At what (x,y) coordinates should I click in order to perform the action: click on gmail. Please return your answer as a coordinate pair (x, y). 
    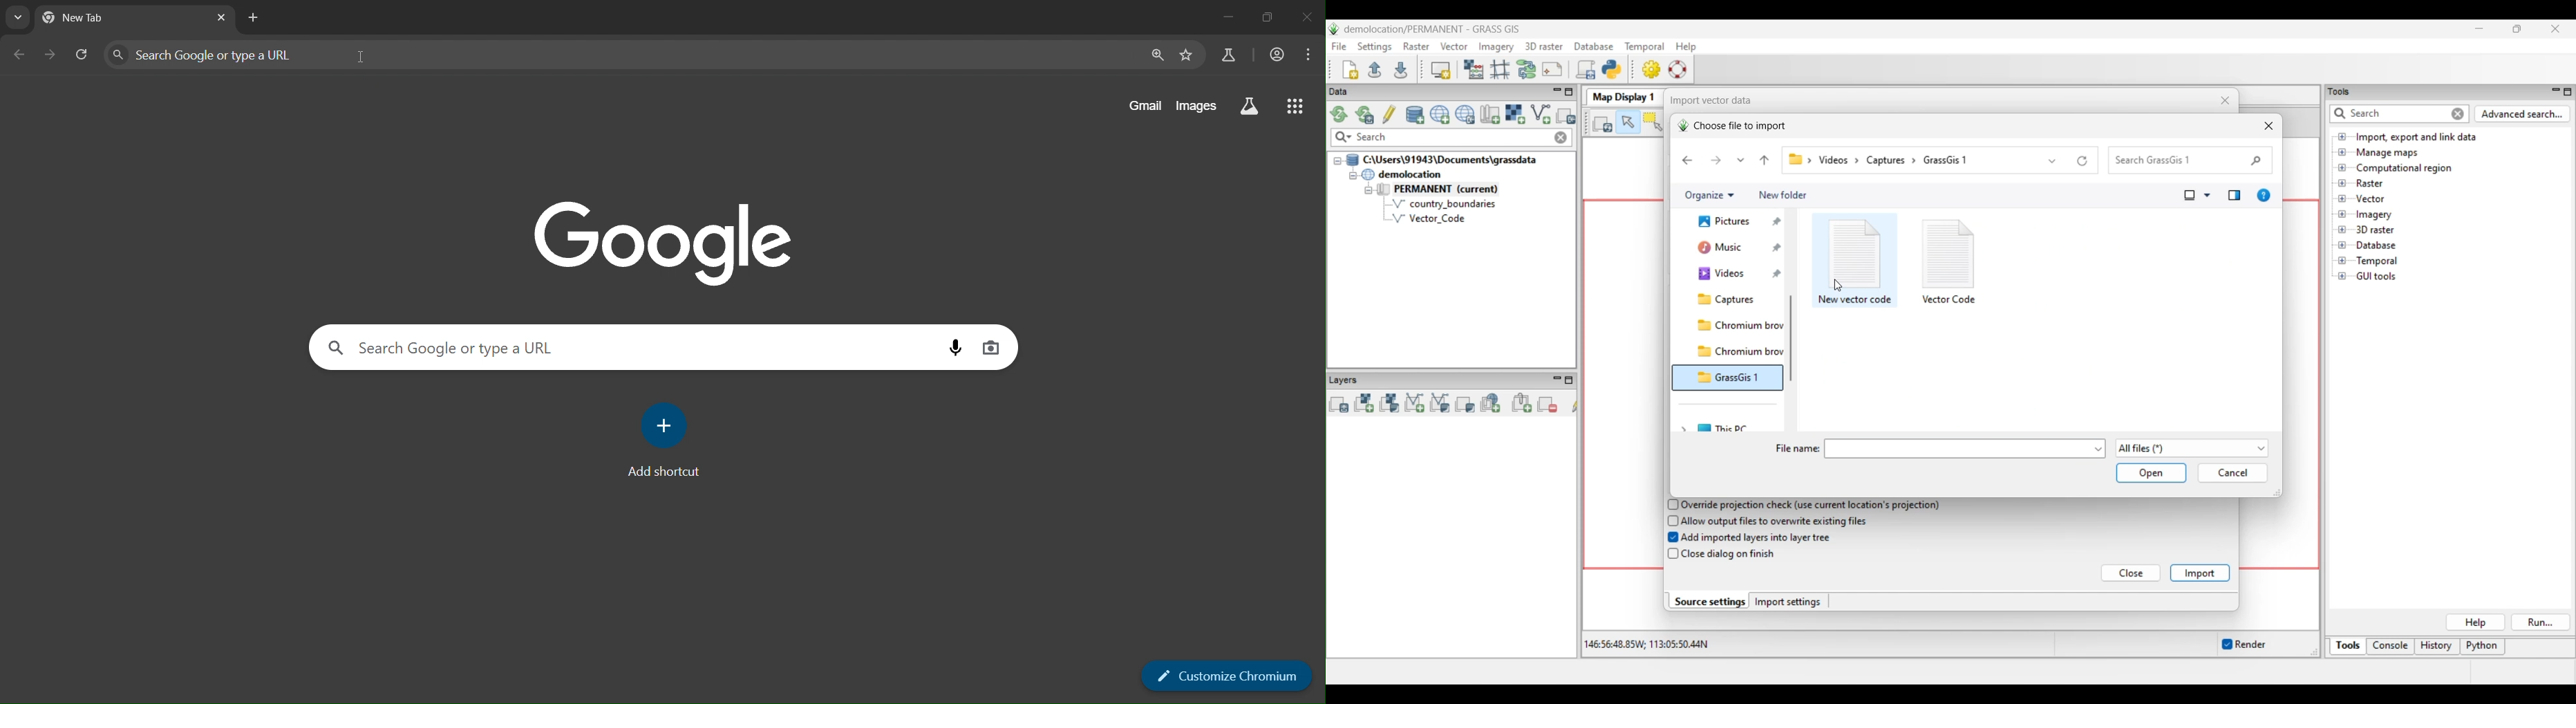
    Looking at the image, I should click on (1145, 108).